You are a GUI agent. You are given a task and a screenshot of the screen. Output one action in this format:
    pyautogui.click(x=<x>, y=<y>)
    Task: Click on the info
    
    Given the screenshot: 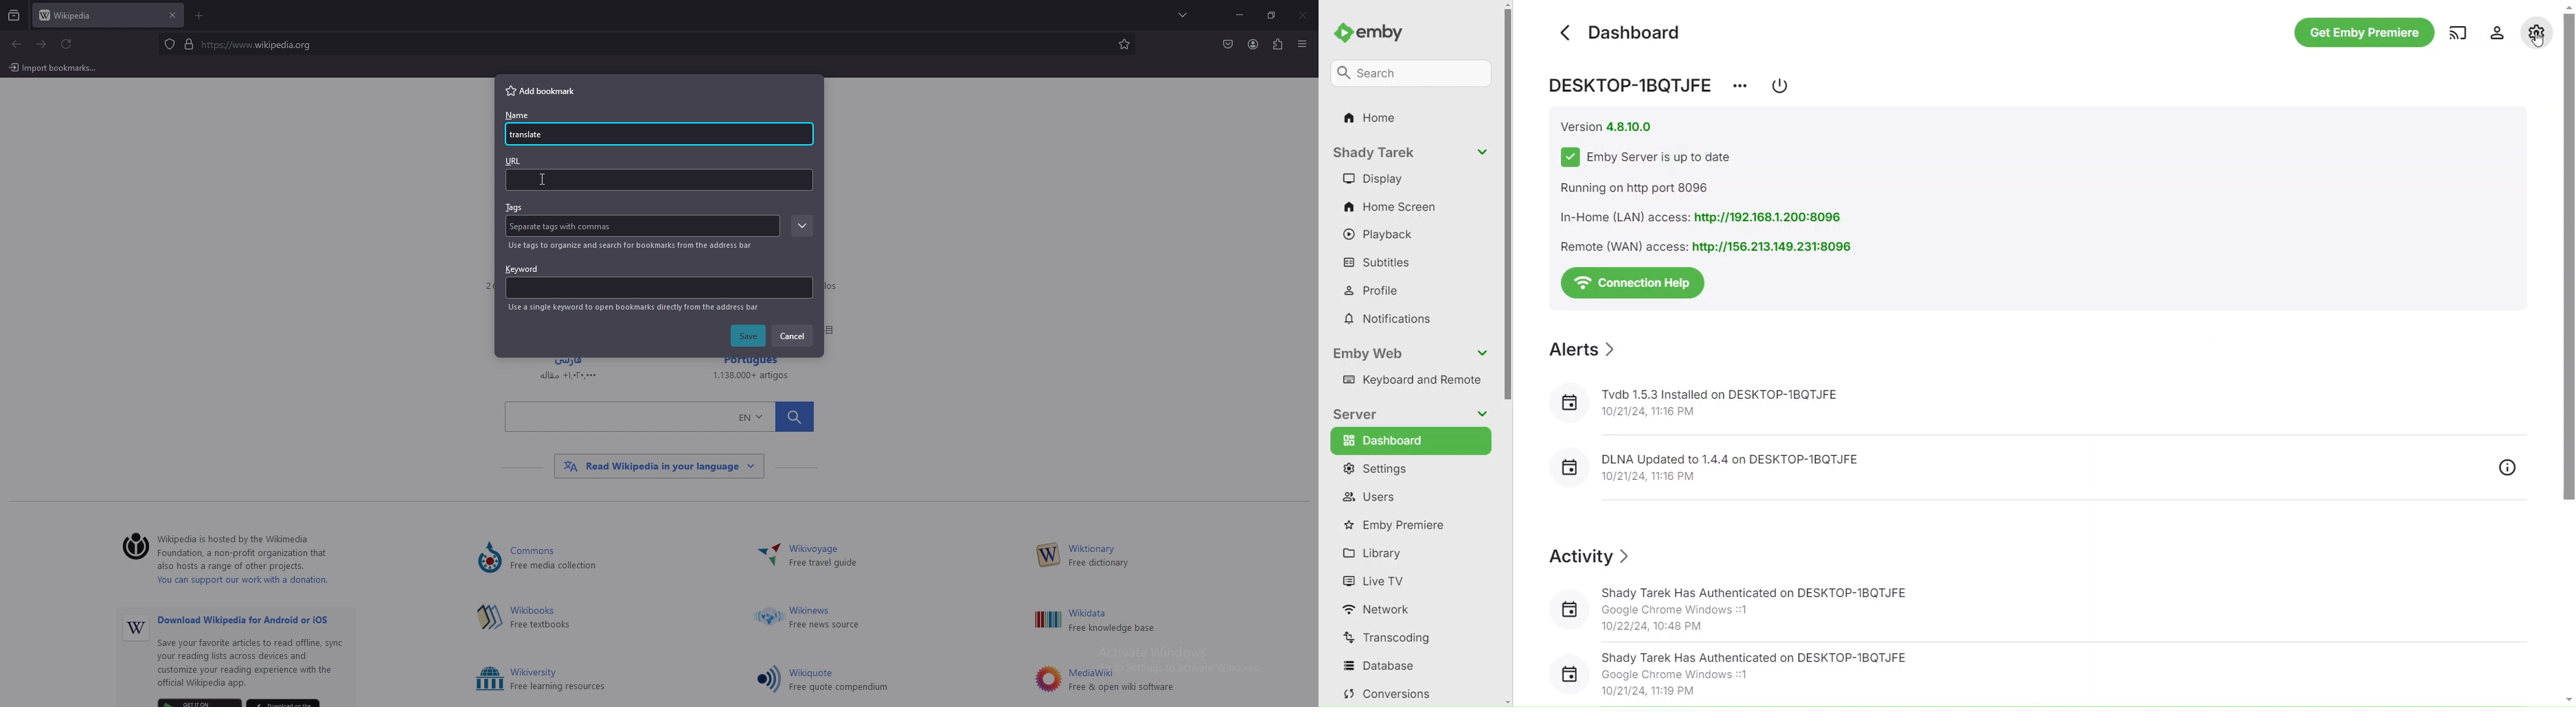 What is the action you would take?
    pyautogui.click(x=634, y=308)
    